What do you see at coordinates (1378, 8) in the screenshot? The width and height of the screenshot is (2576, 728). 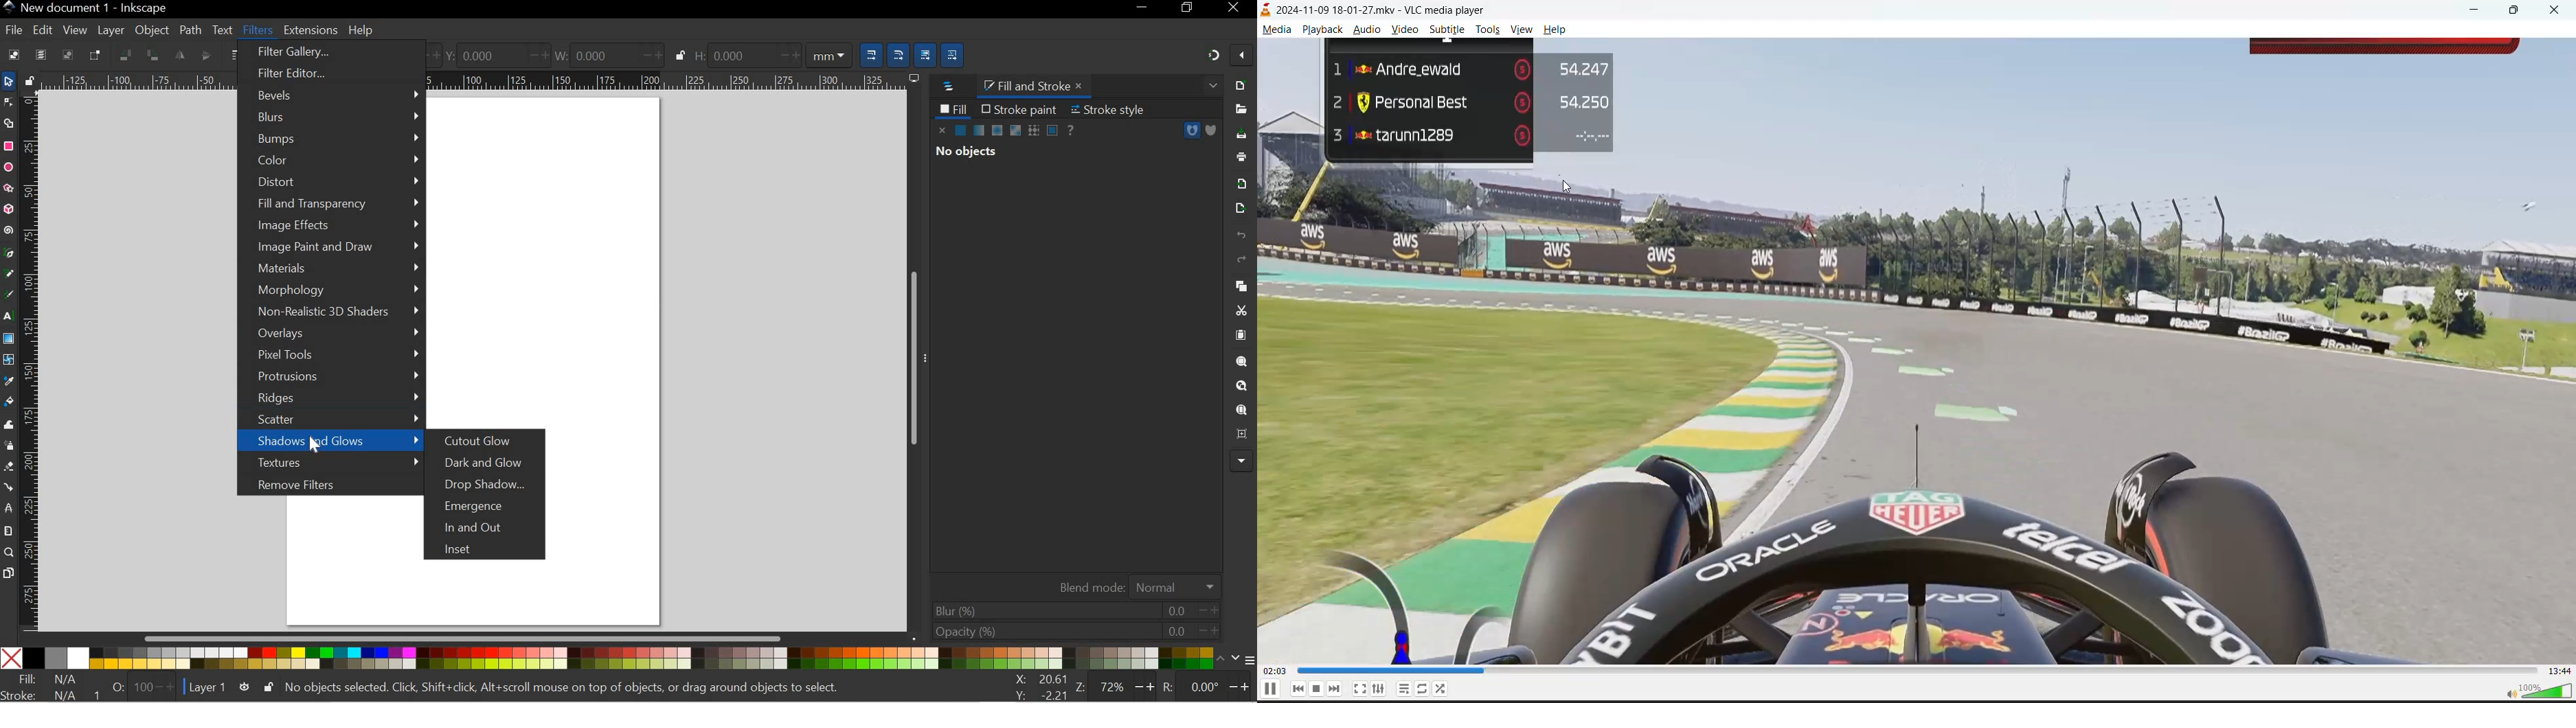 I see `track and app name` at bounding box center [1378, 8].